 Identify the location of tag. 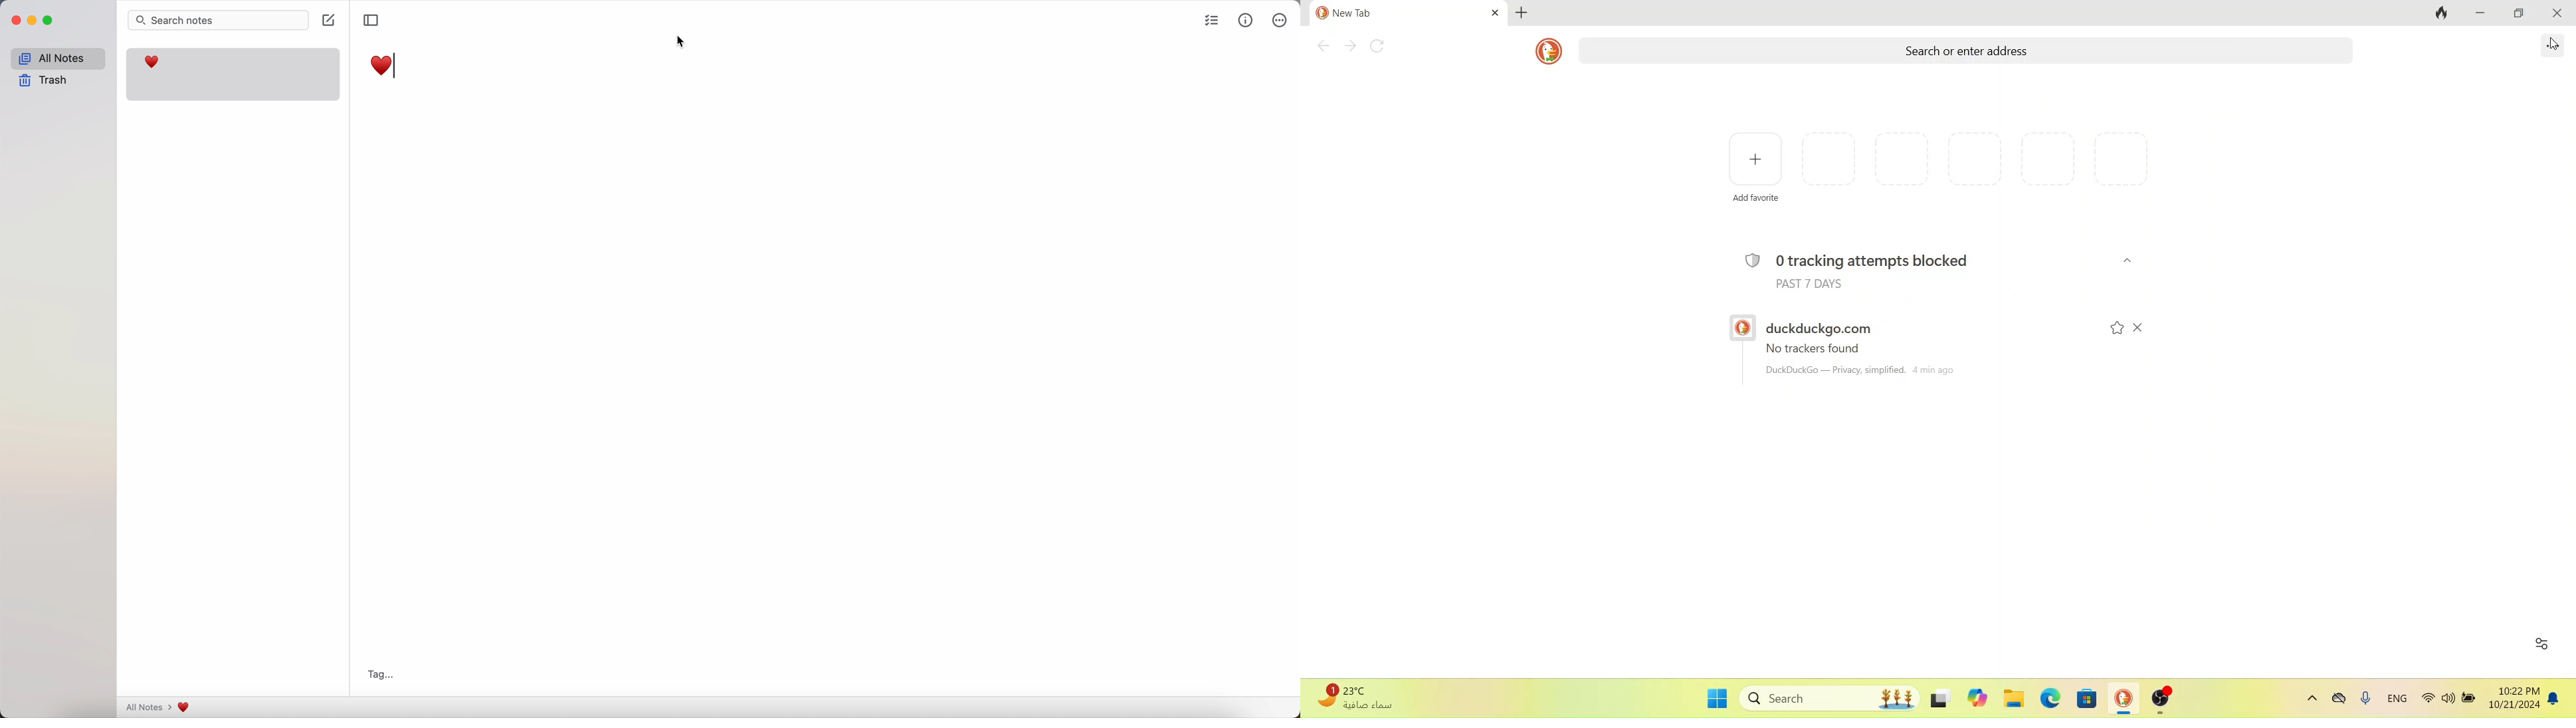
(378, 673).